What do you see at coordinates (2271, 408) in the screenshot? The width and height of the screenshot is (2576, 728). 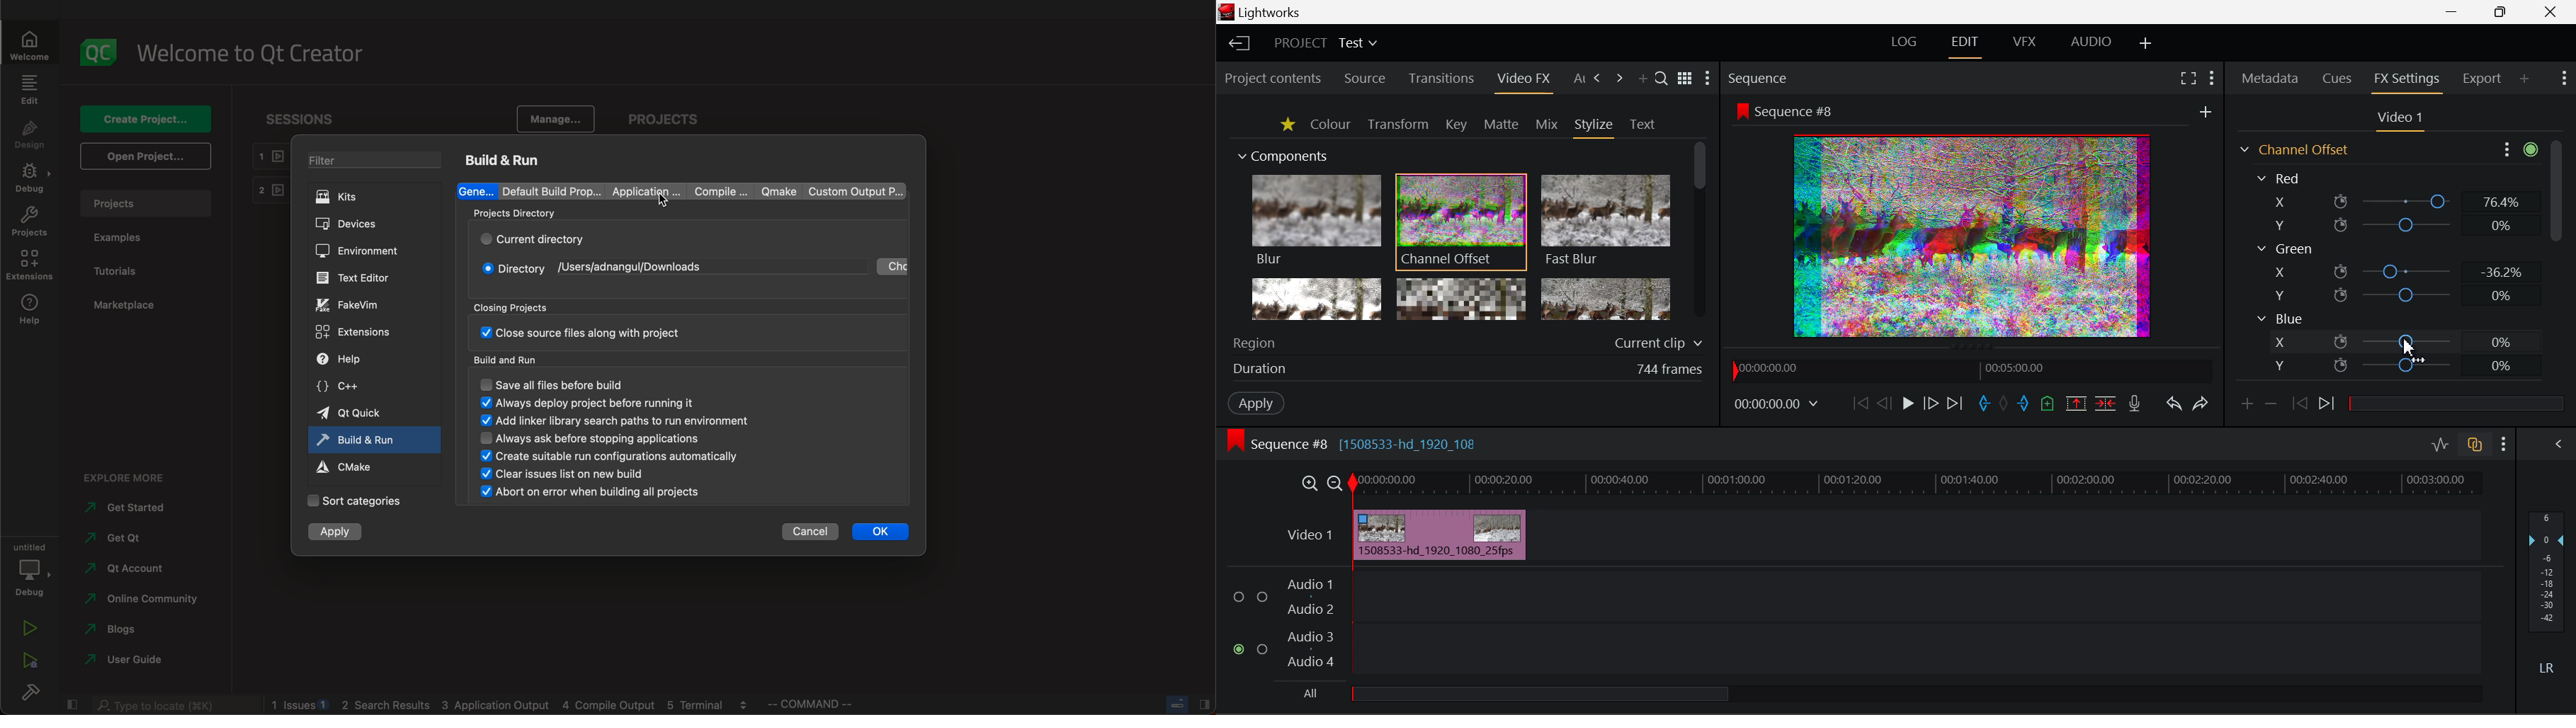 I see `Remove keyframe` at bounding box center [2271, 408].